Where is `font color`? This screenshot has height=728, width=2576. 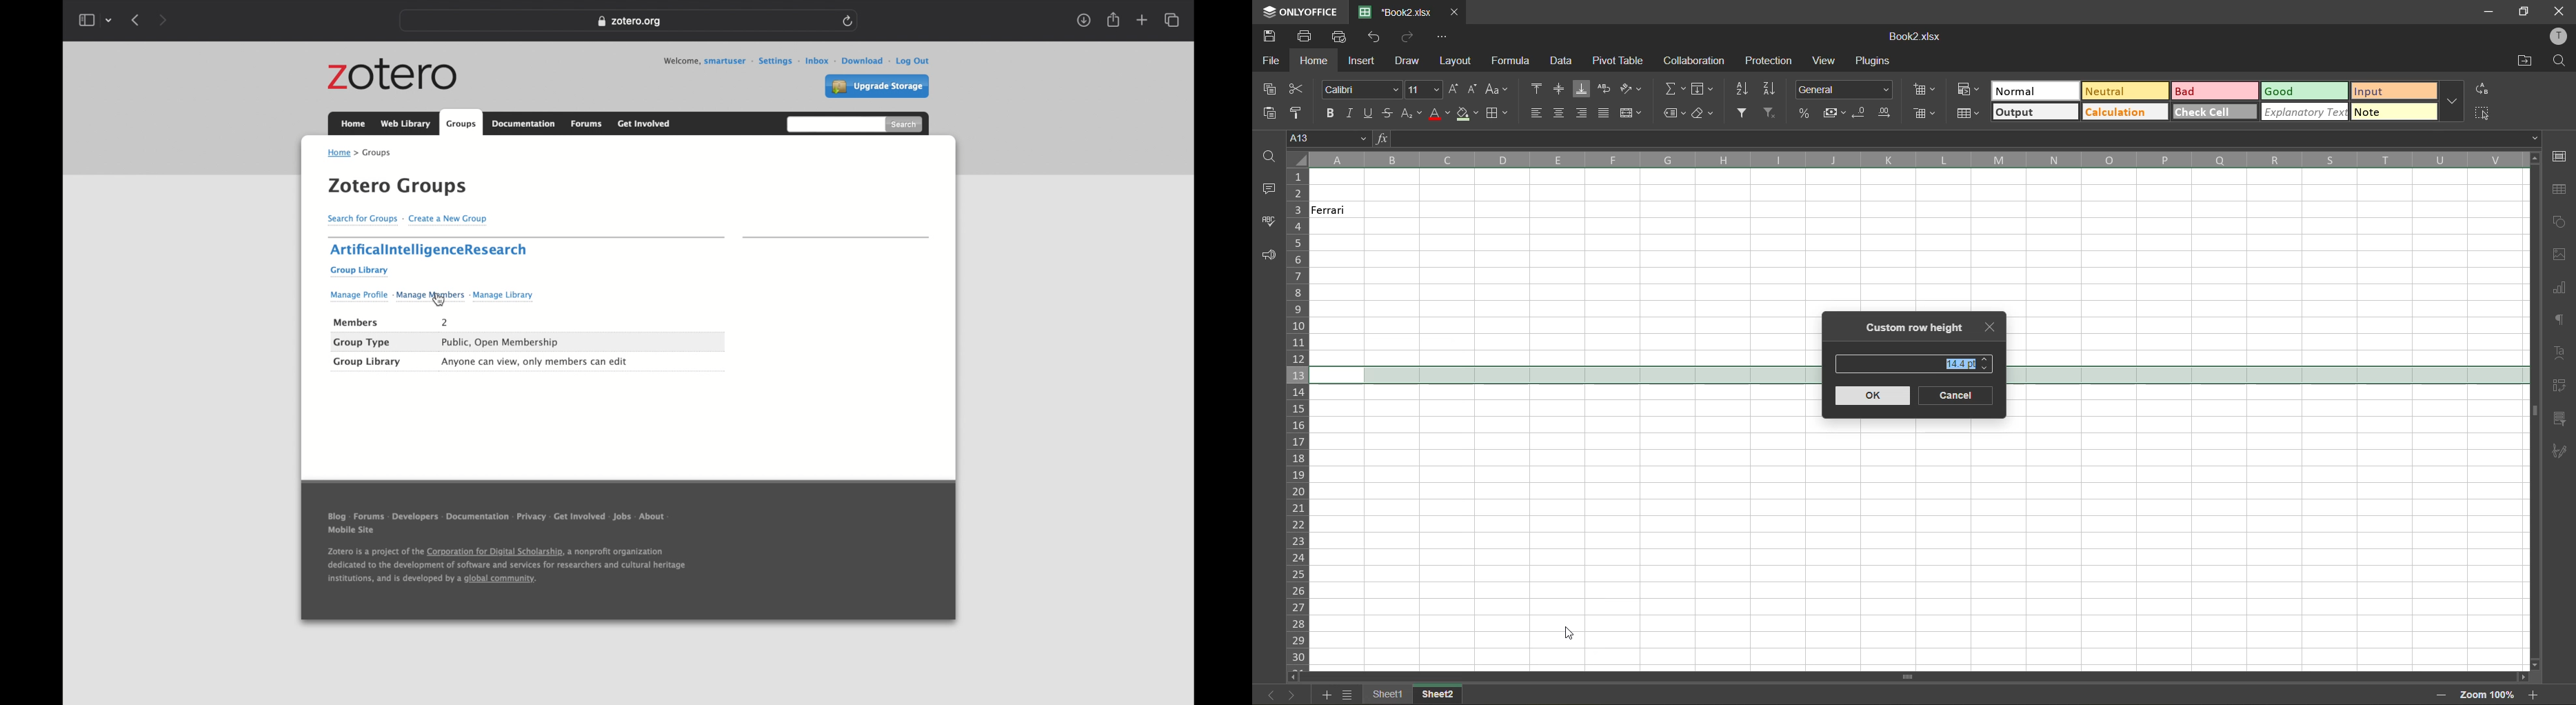
font color is located at coordinates (1439, 115).